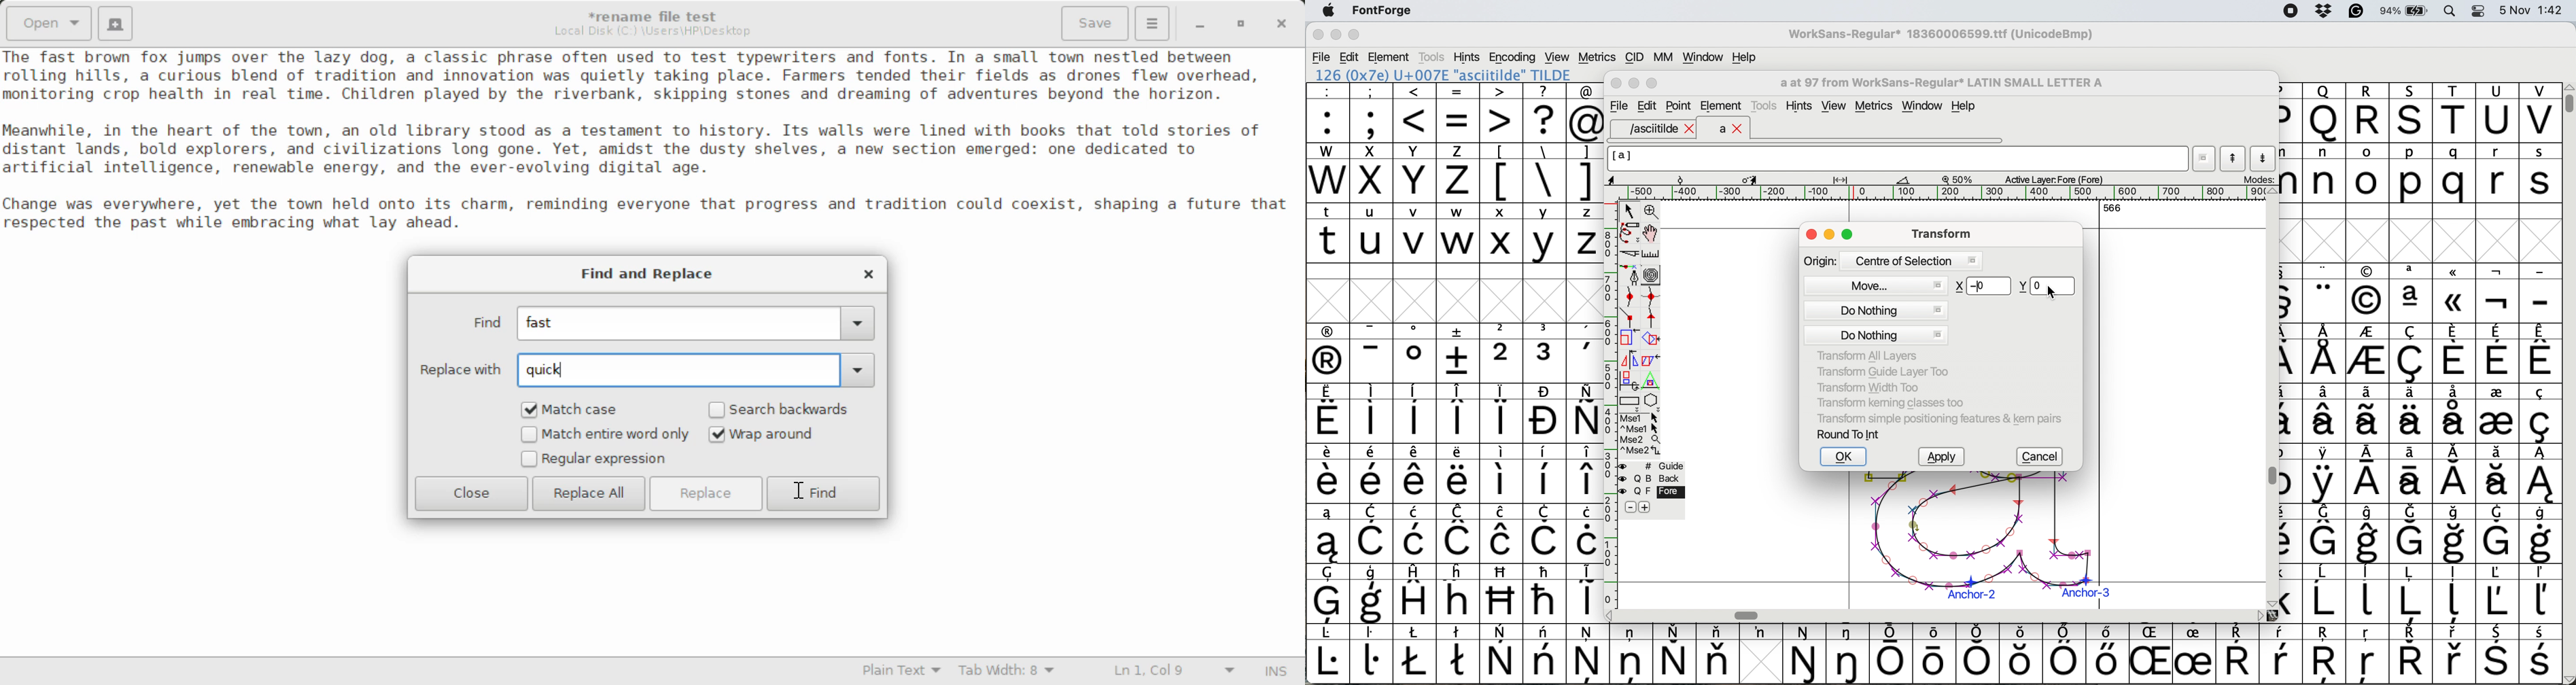 Image resolution: width=2576 pixels, height=700 pixels. I want to click on hints, so click(1467, 56).